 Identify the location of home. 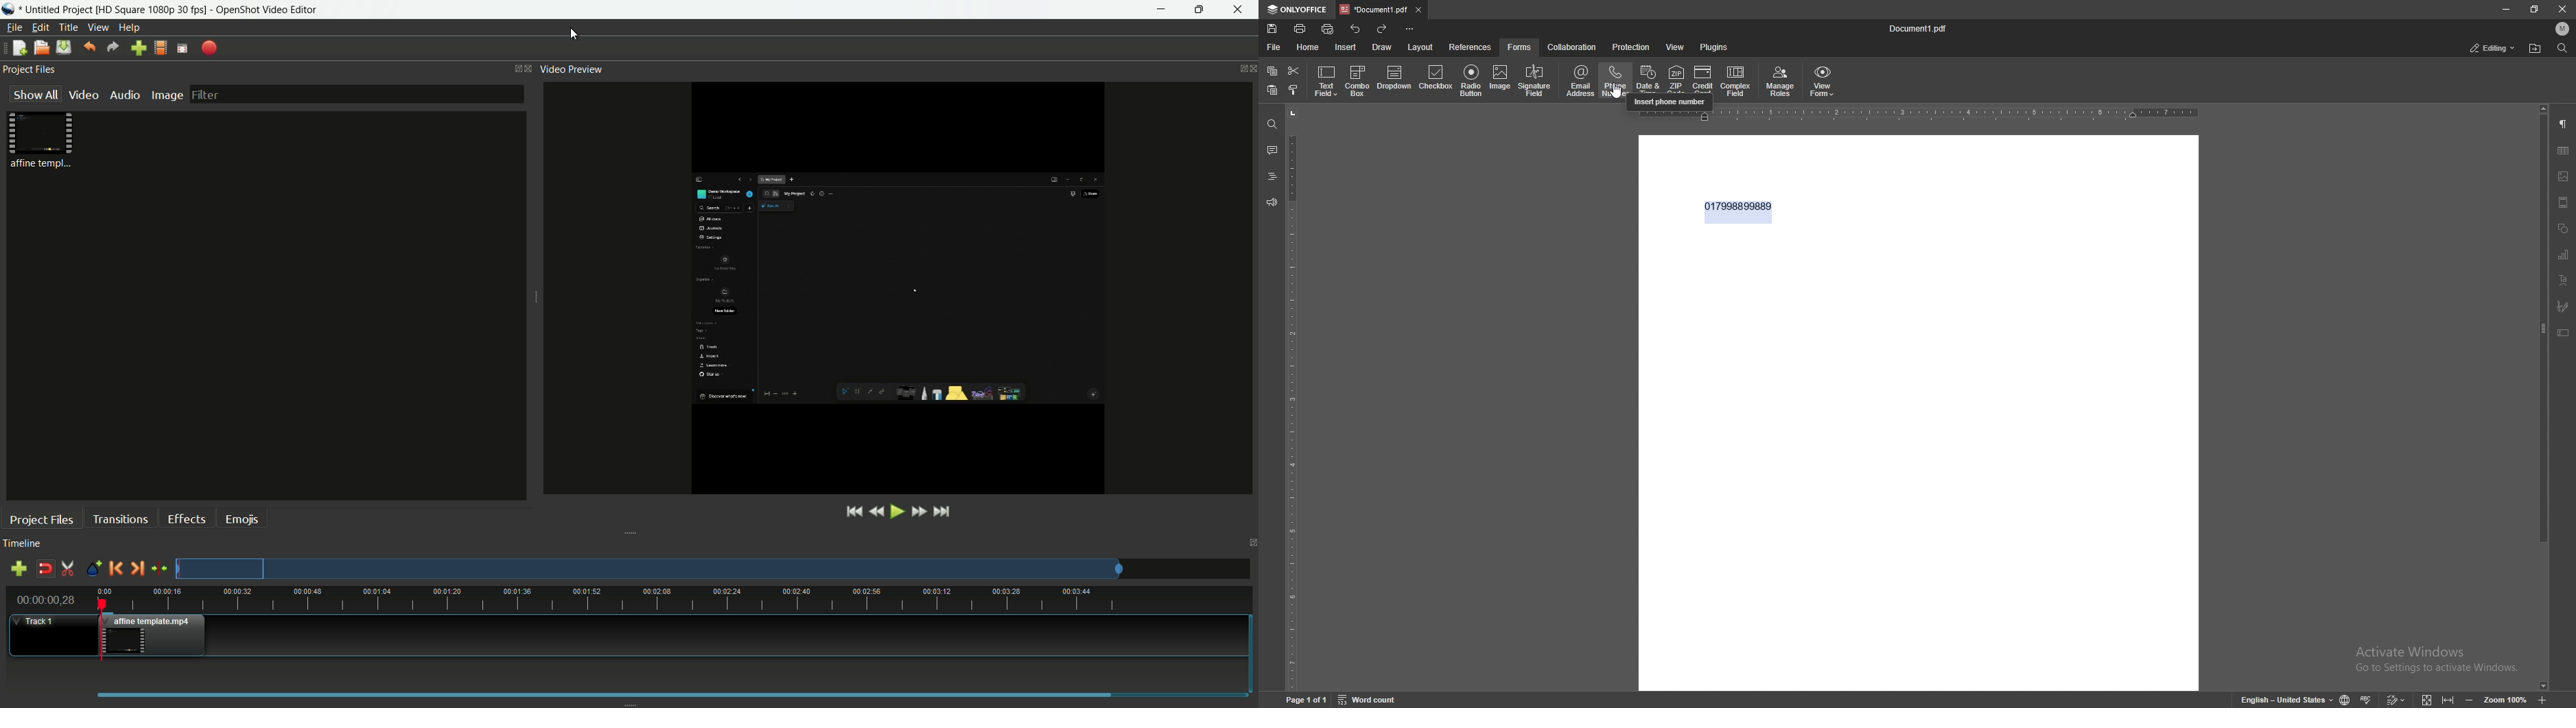
(1309, 47).